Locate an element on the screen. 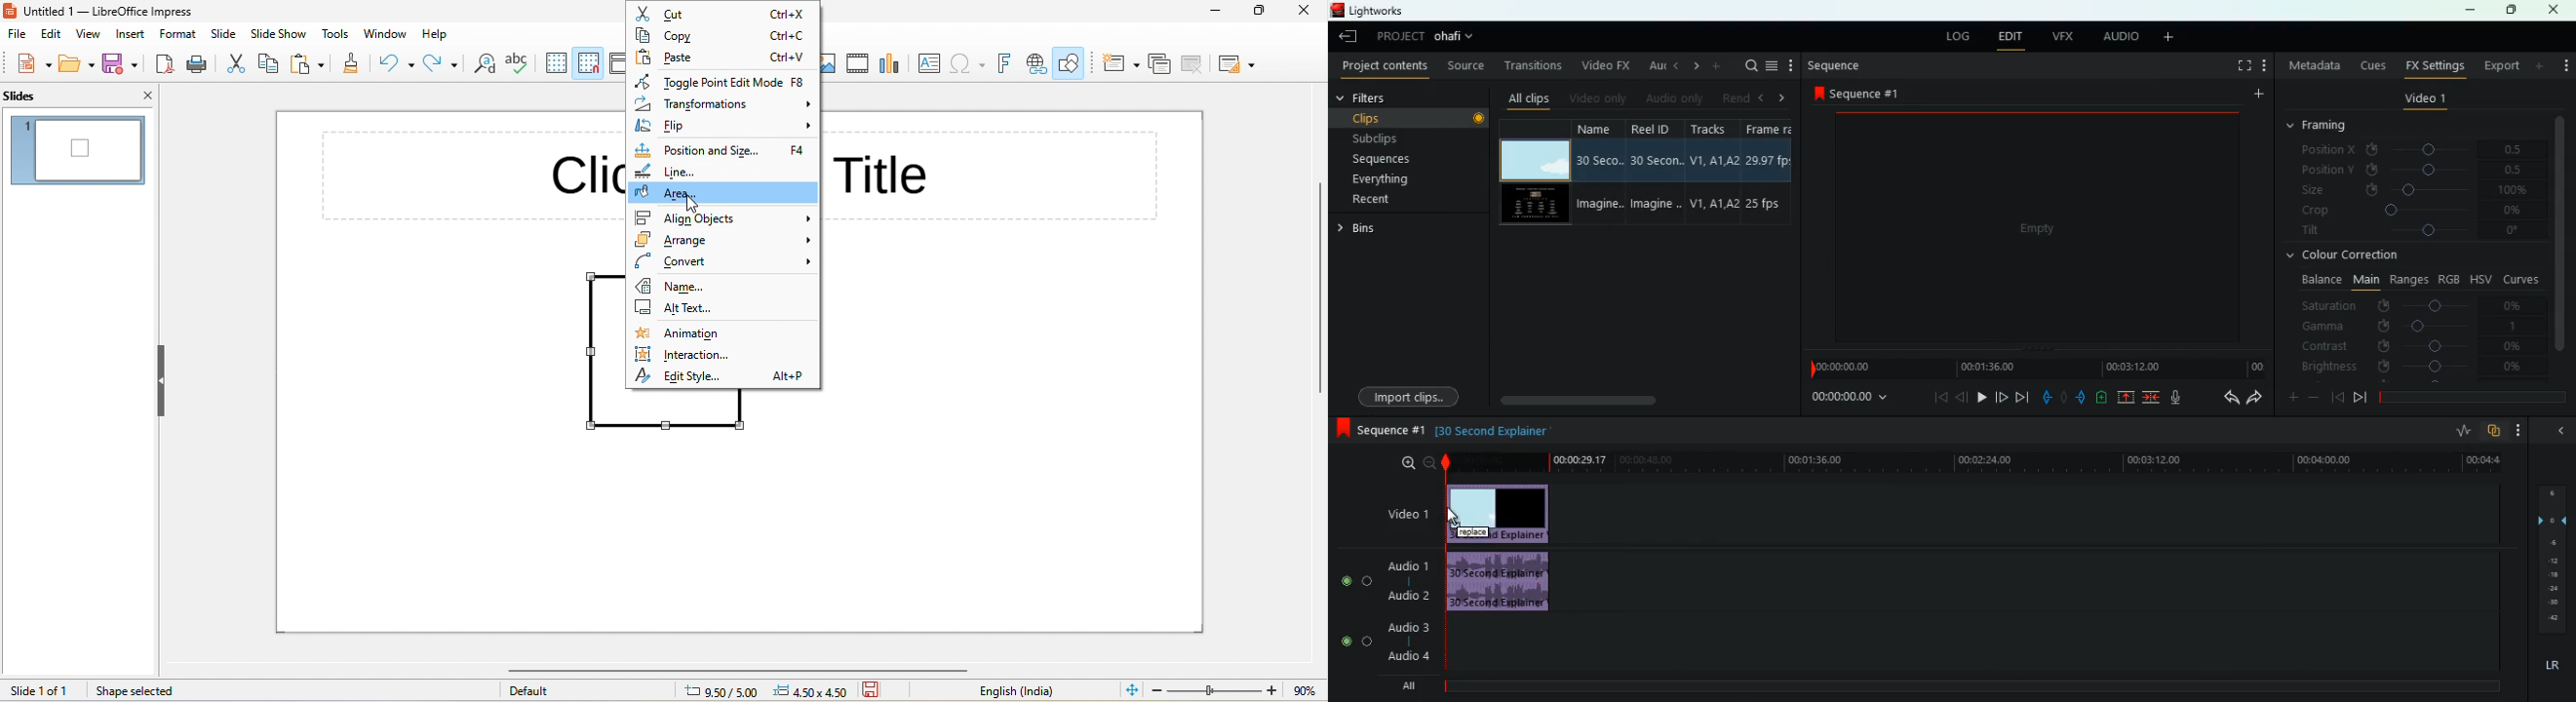  right is located at coordinates (1782, 98).